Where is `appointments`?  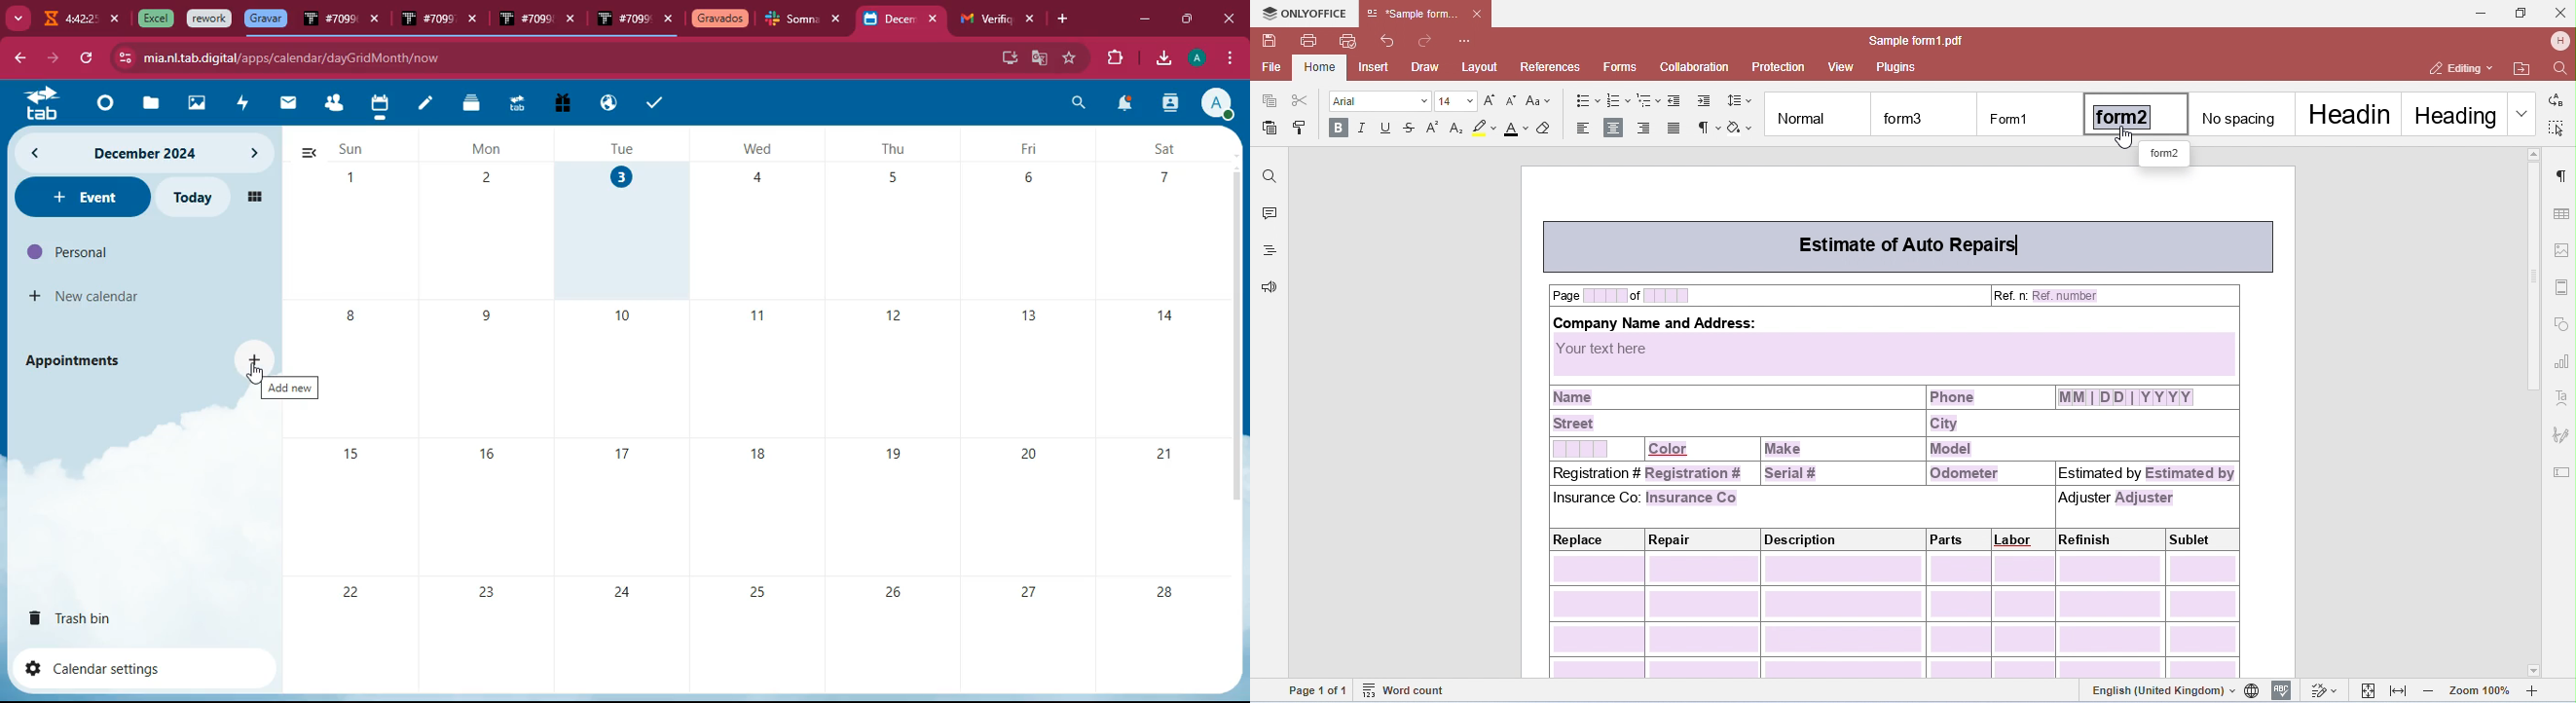
appointments is located at coordinates (79, 360).